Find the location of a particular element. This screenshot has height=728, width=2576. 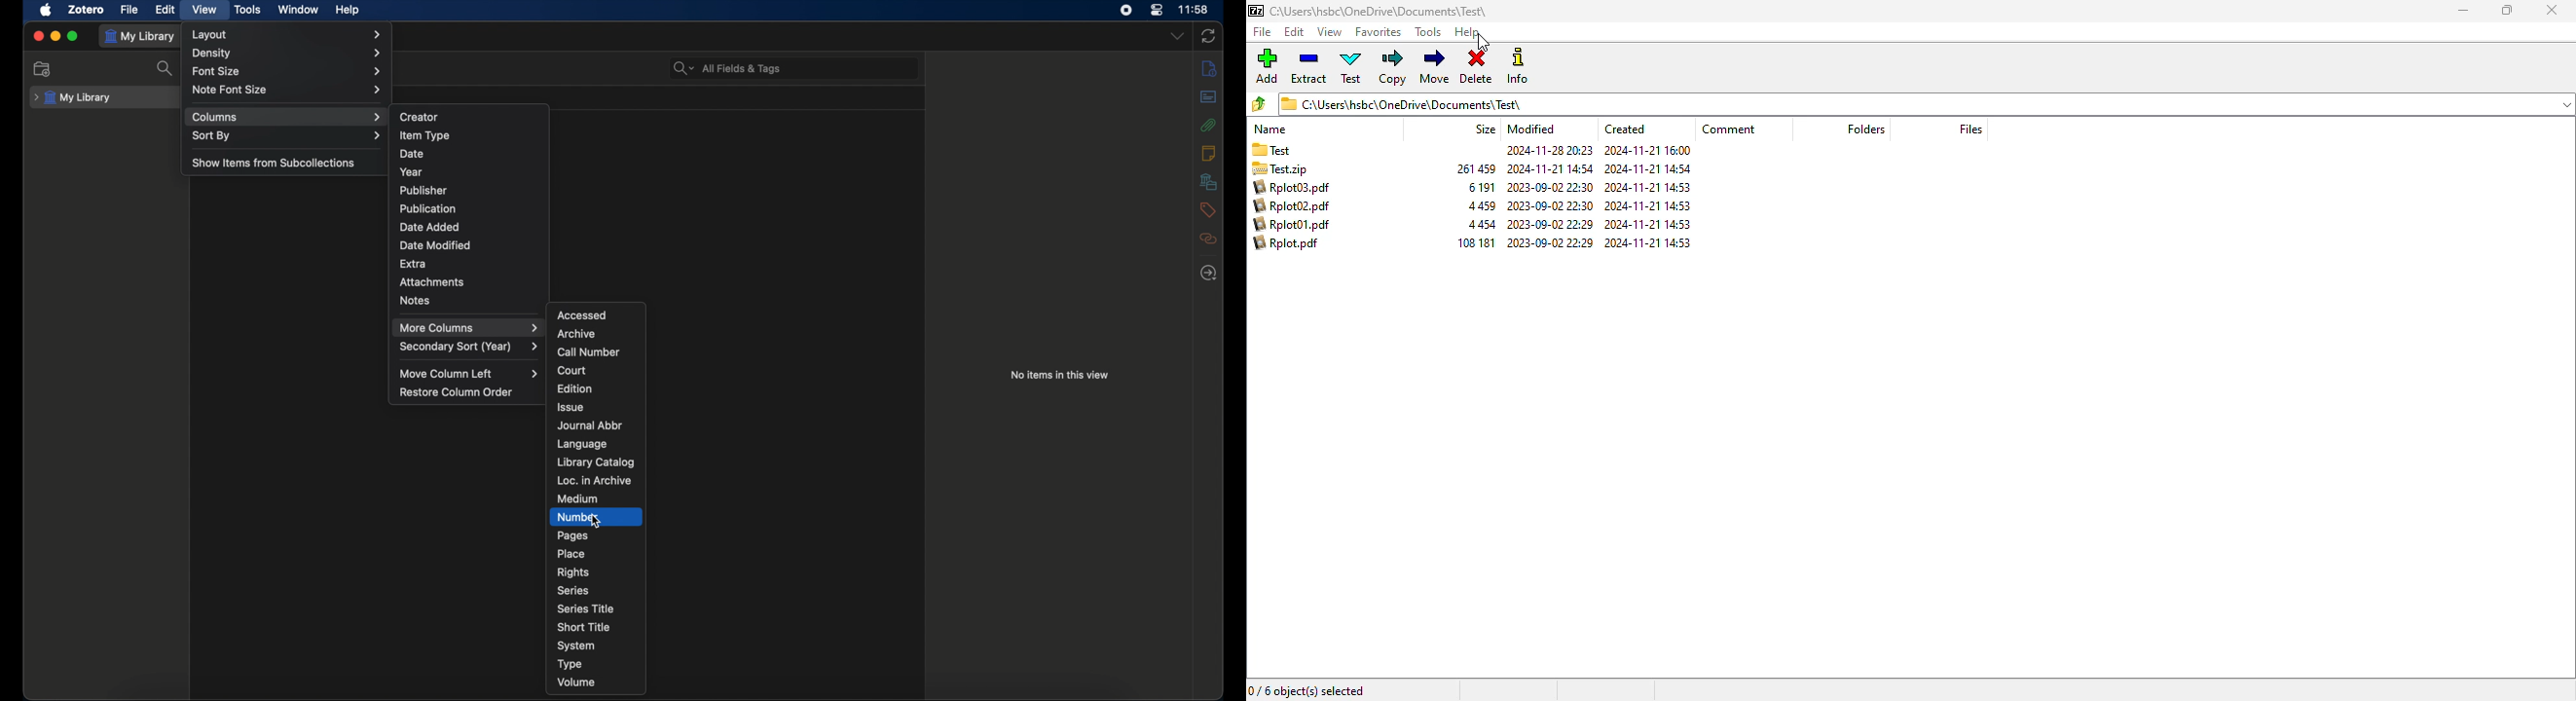

number is located at coordinates (577, 516).